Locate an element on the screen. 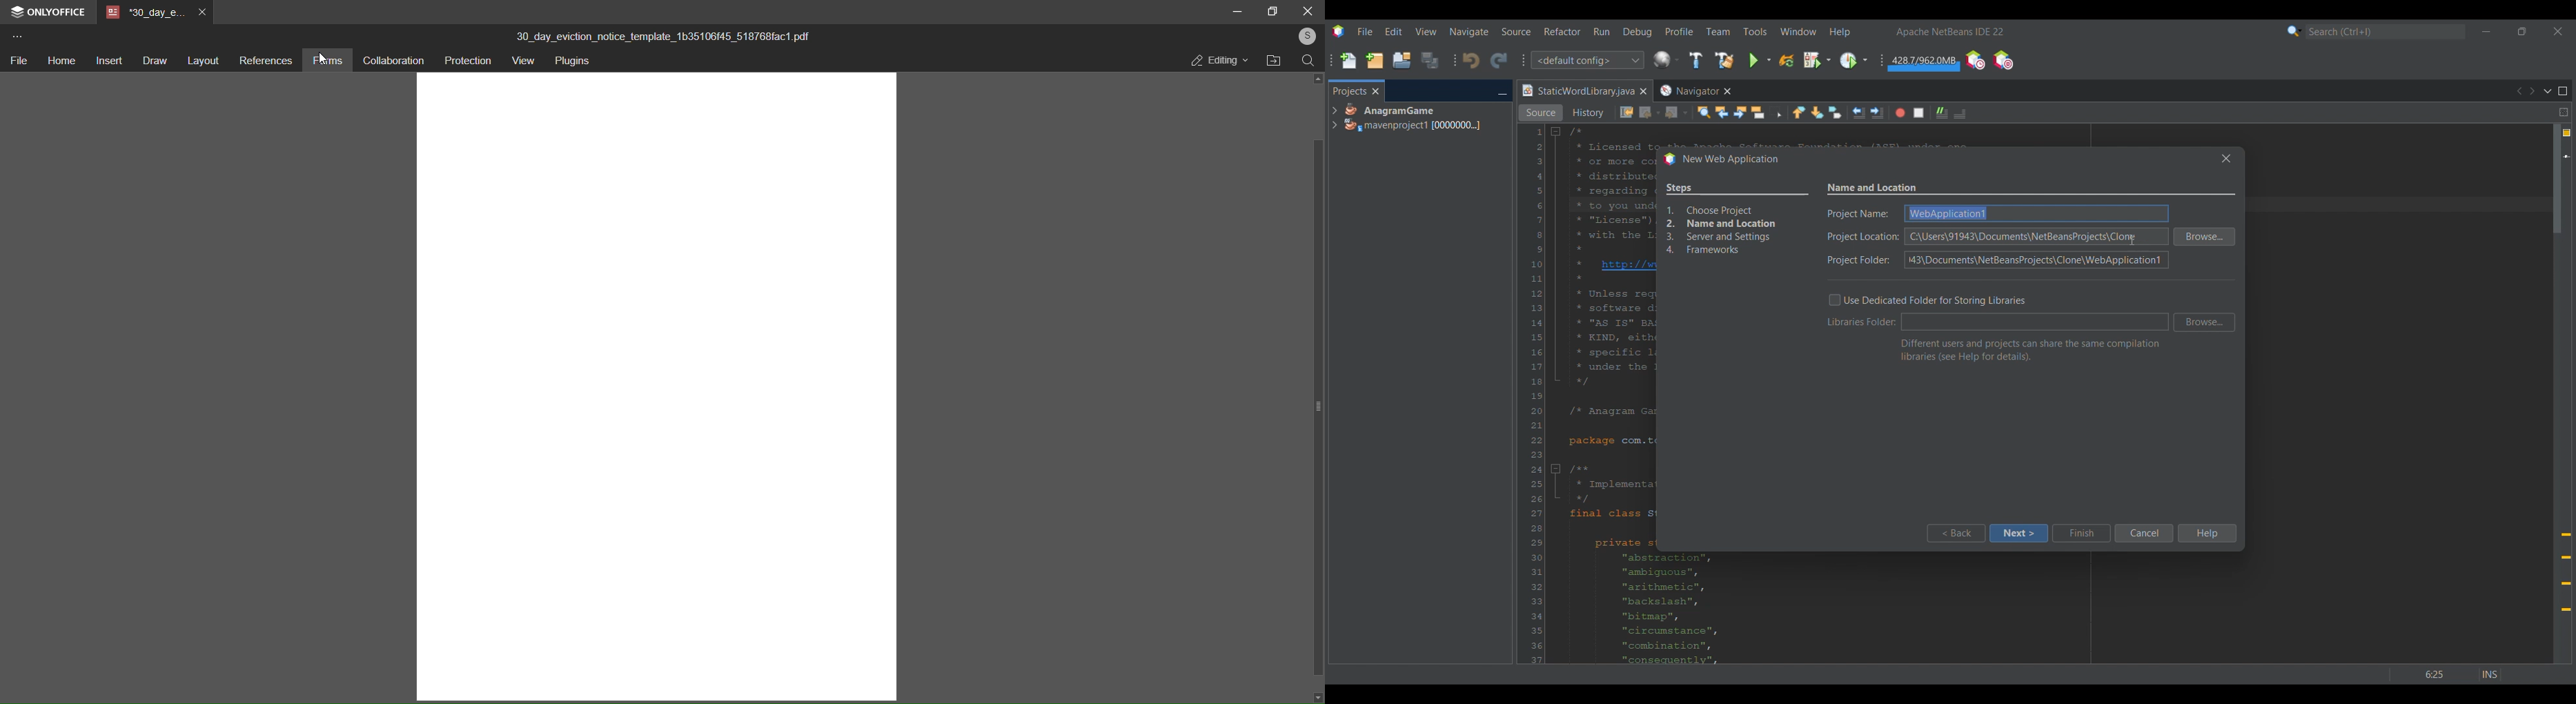 The width and height of the screenshot is (2576, 728). more is located at coordinates (16, 36).